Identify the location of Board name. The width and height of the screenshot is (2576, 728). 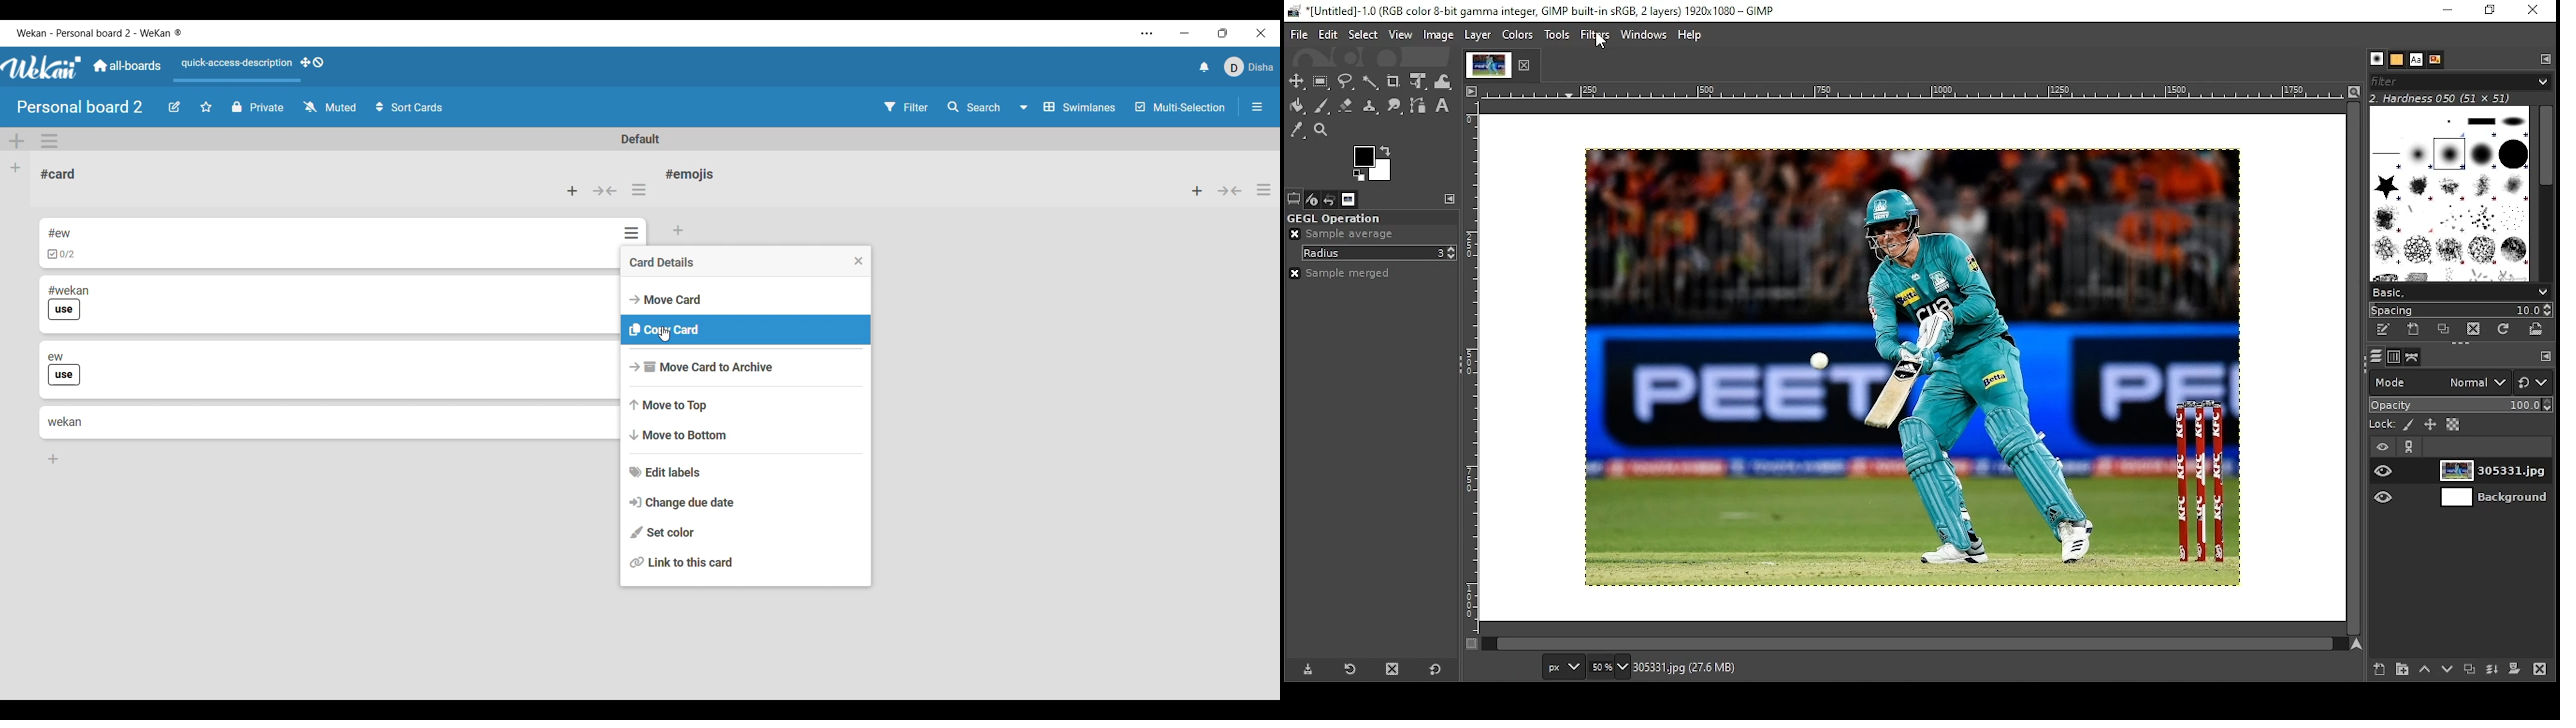
(81, 107).